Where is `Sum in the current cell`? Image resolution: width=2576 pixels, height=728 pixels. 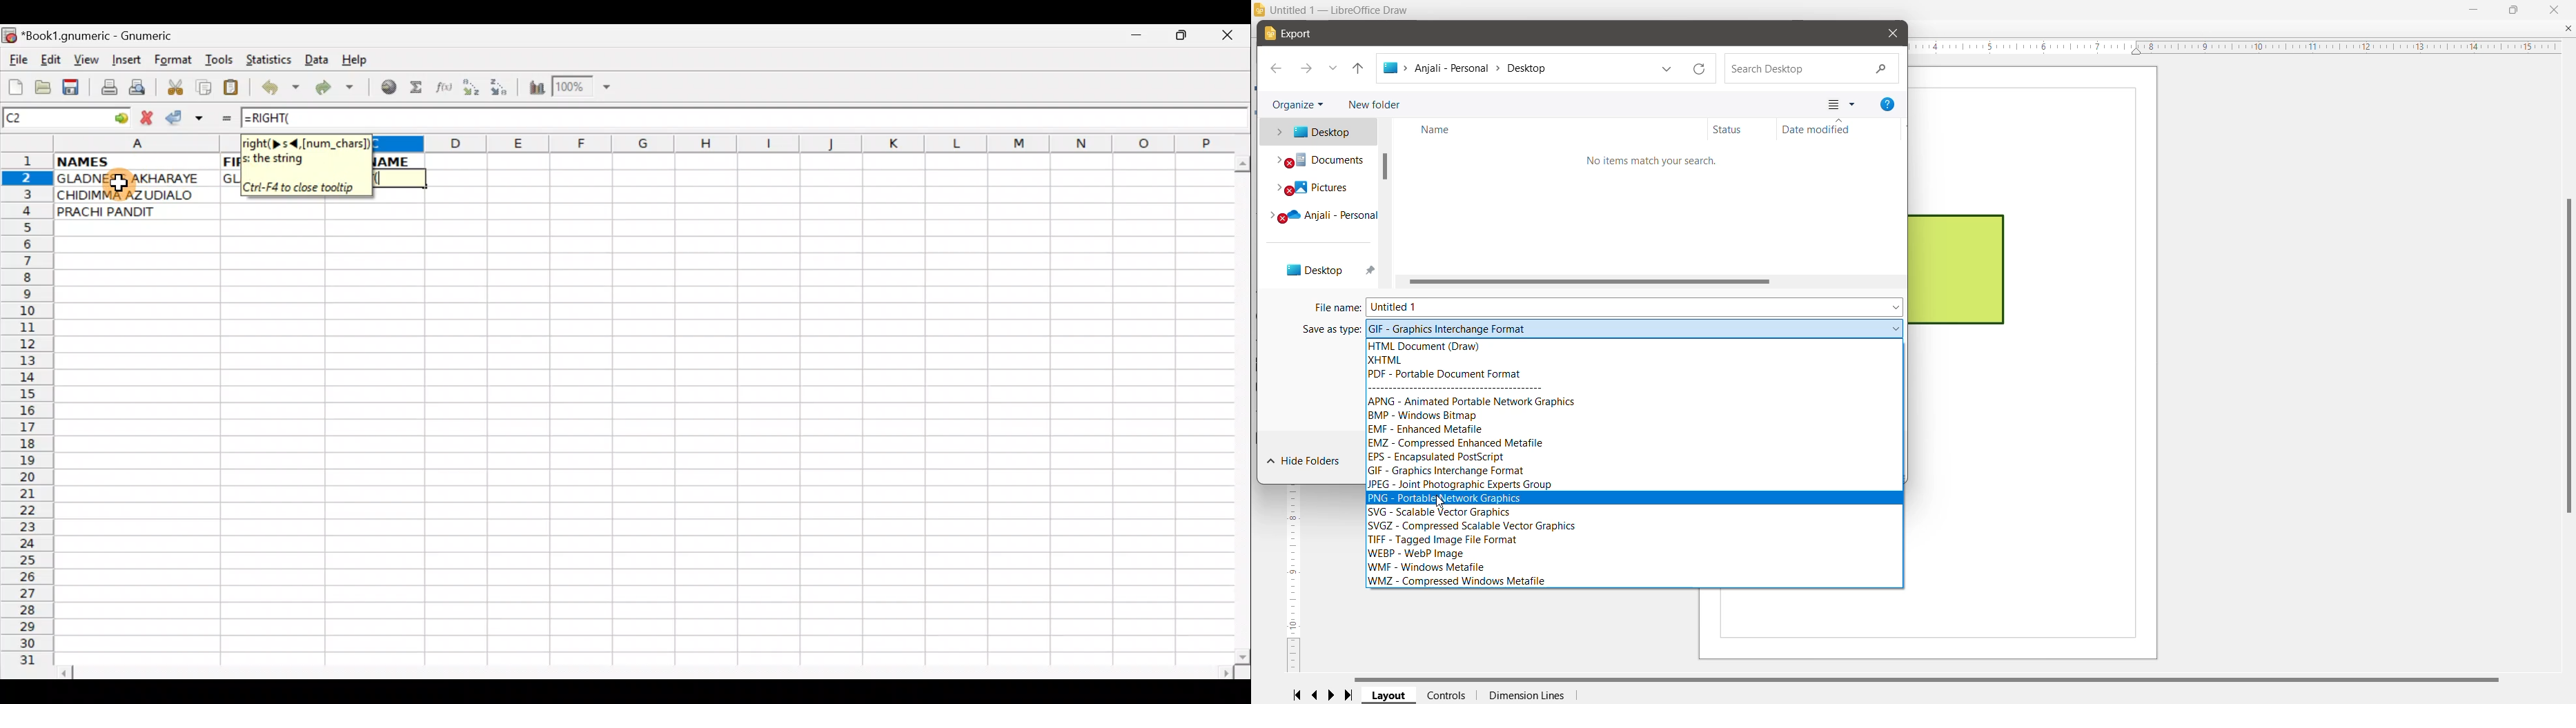 Sum in the current cell is located at coordinates (420, 88).